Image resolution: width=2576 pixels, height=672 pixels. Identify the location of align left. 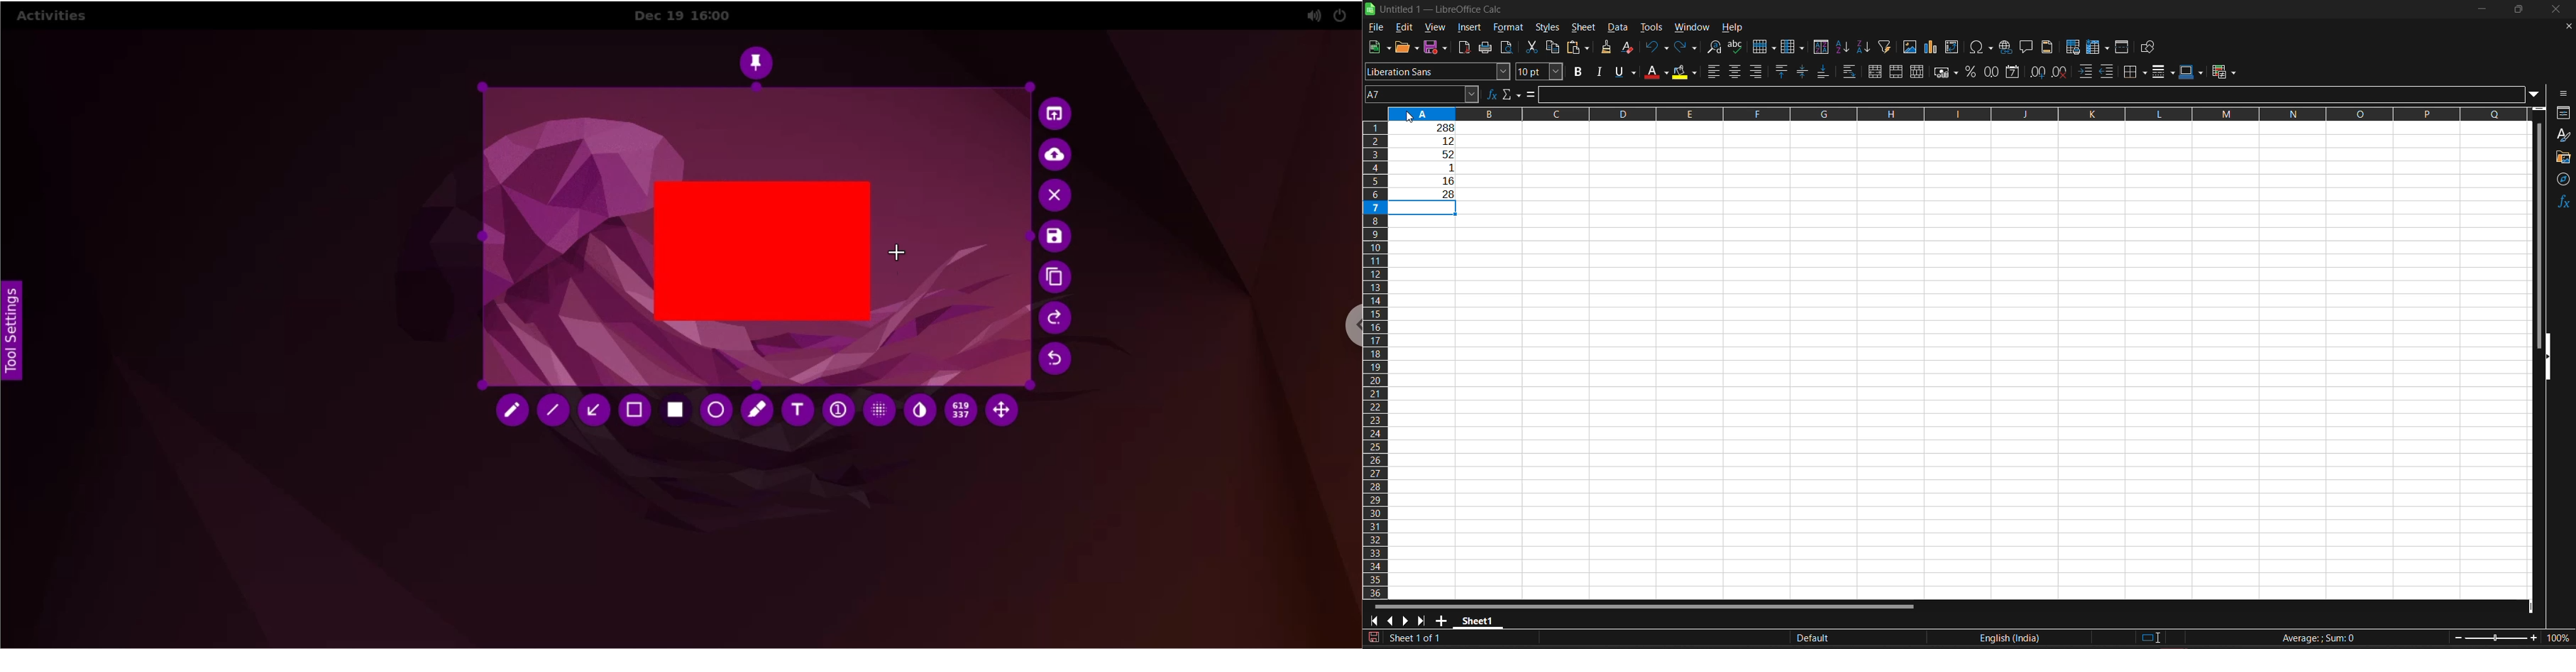
(1713, 71).